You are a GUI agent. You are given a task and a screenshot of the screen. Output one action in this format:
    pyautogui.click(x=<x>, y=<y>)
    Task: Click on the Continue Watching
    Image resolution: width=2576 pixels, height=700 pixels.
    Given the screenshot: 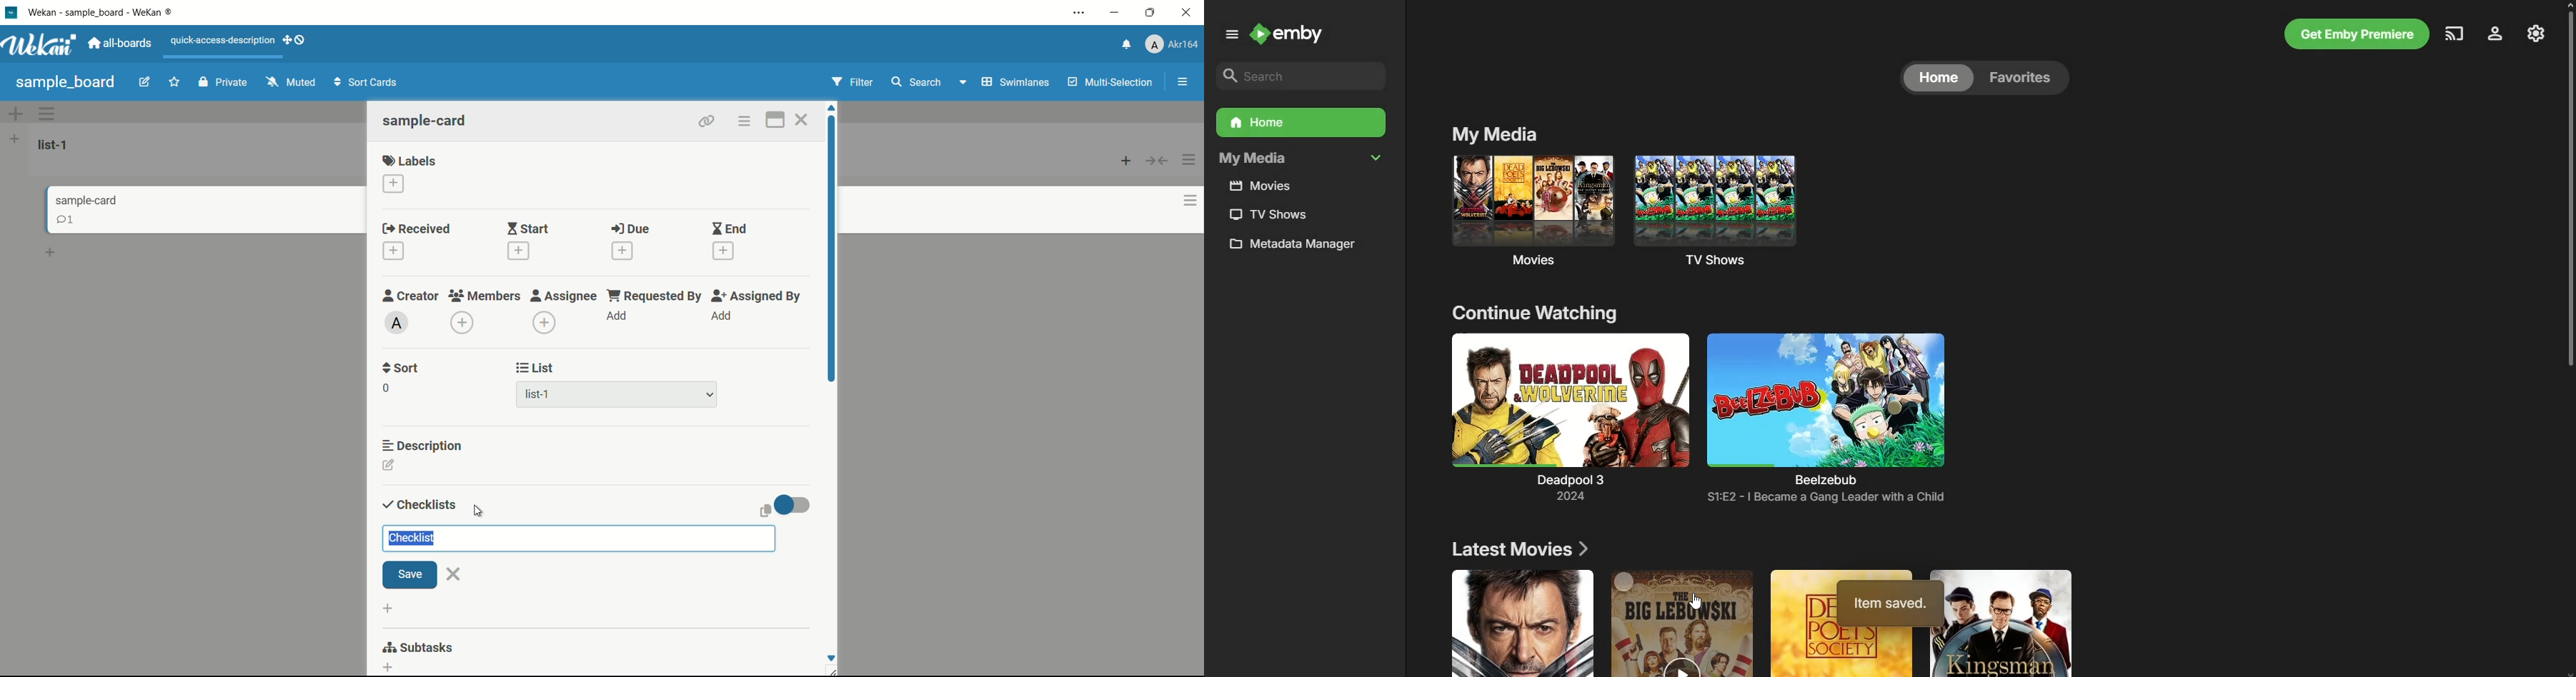 What is the action you would take?
    pyautogui.click(x=1541, y=317)
    